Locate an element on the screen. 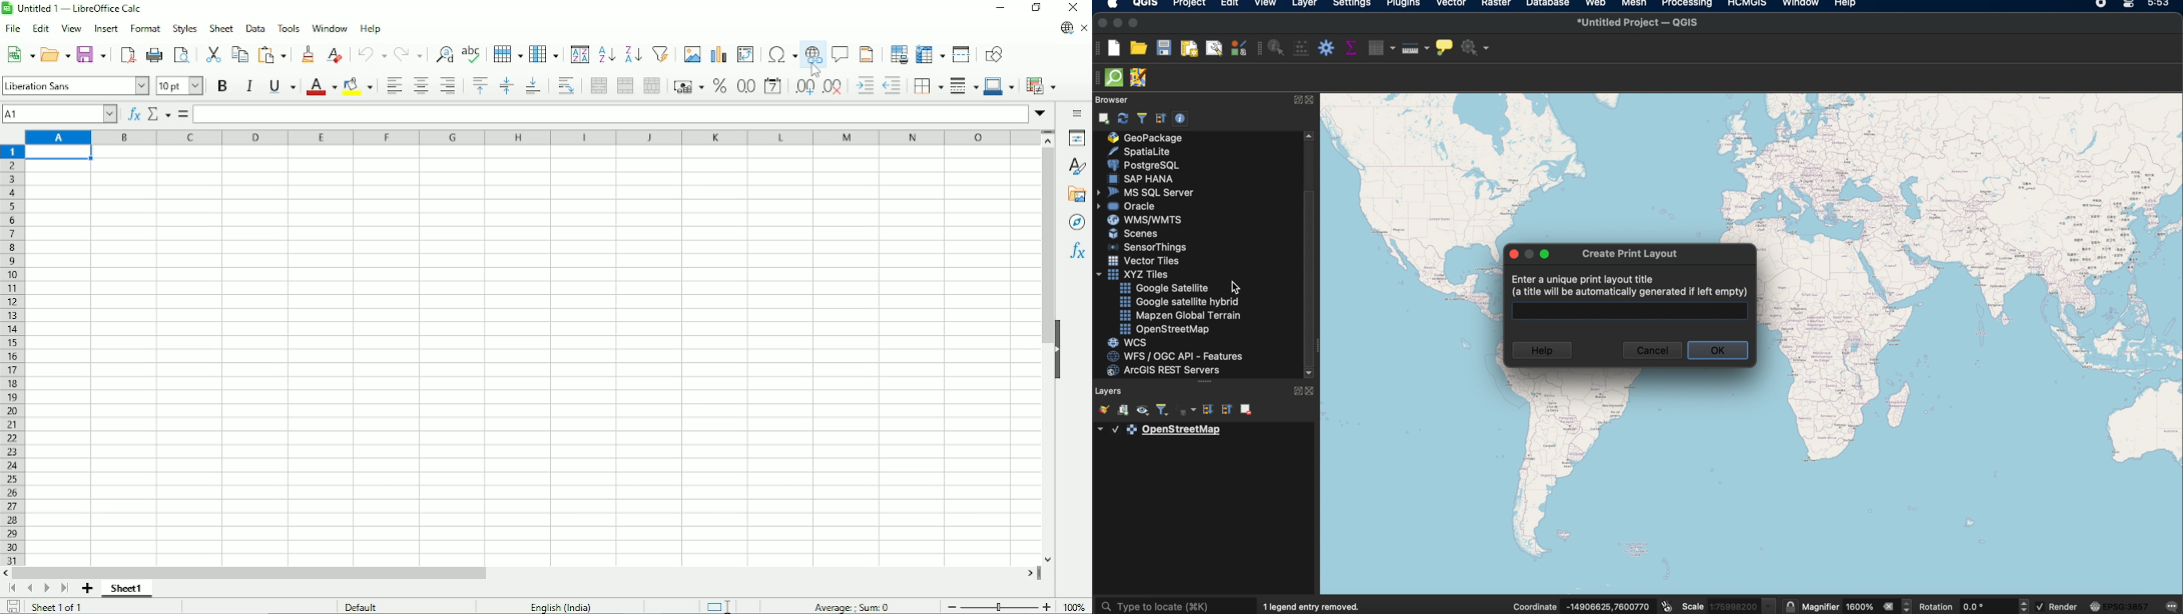 Image resolution: width=2184 pixels, height=616 pixels. wcs is located at coordinates (1149, 343).